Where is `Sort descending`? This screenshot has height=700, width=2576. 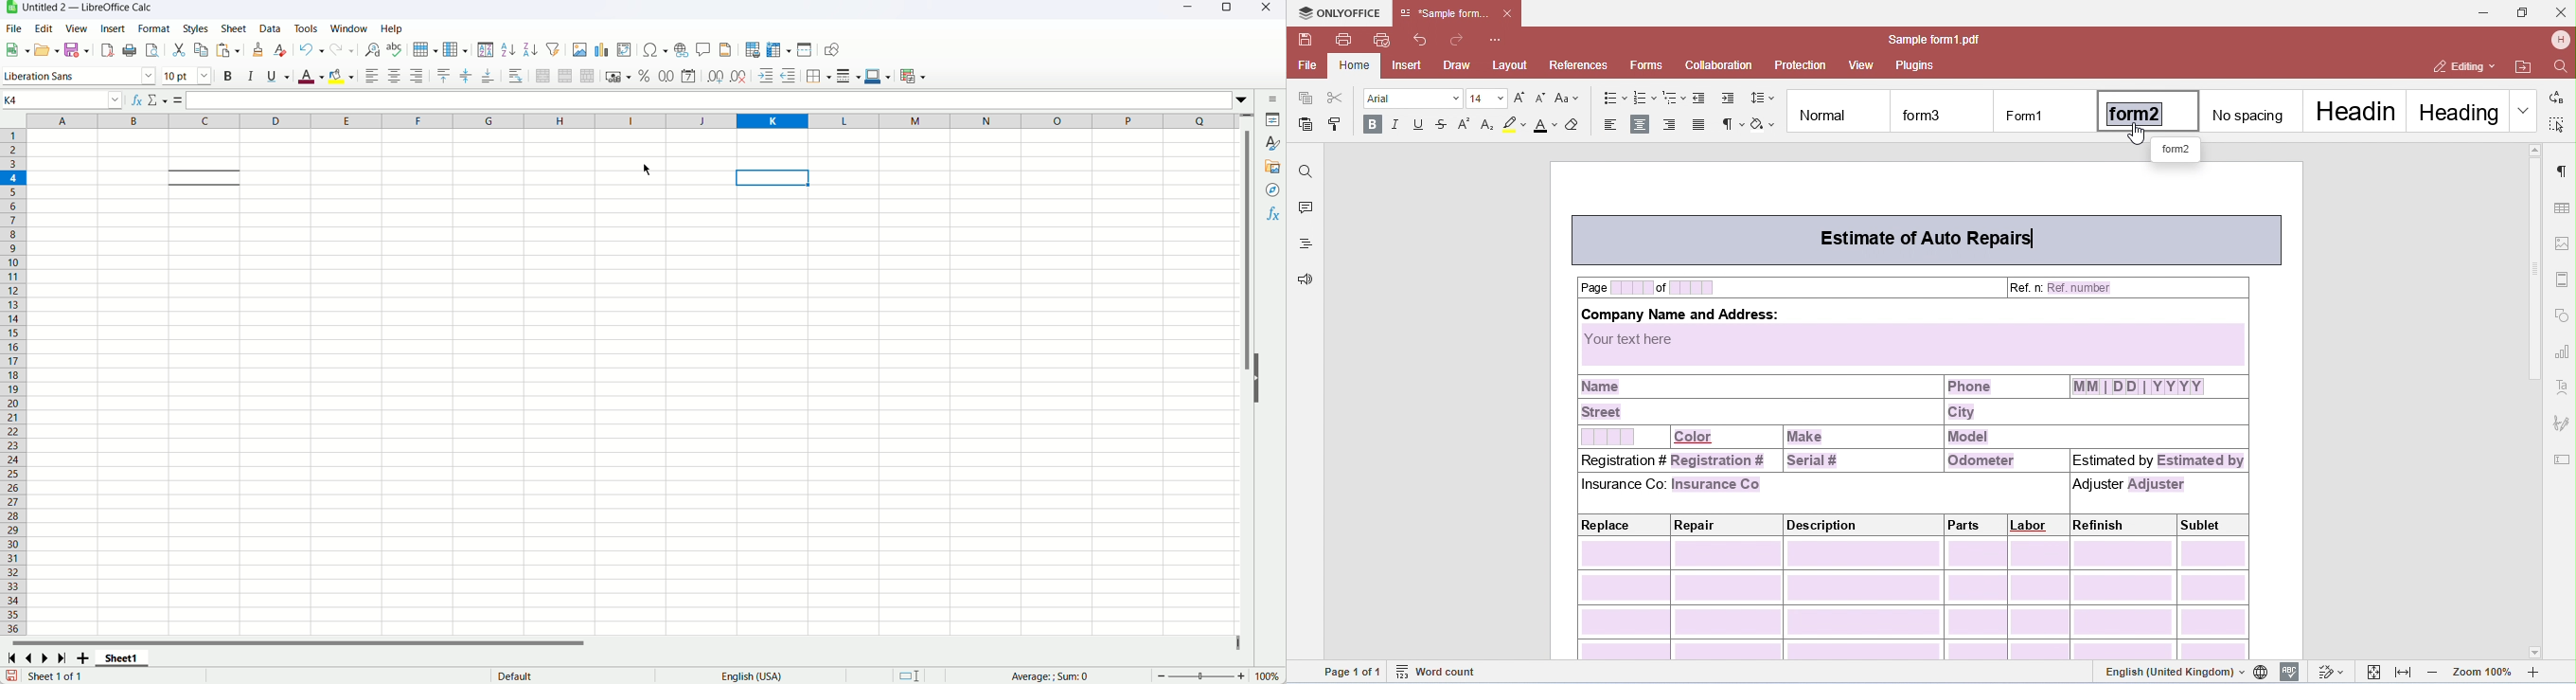 Sort descending is located at coordinates (530, 50).